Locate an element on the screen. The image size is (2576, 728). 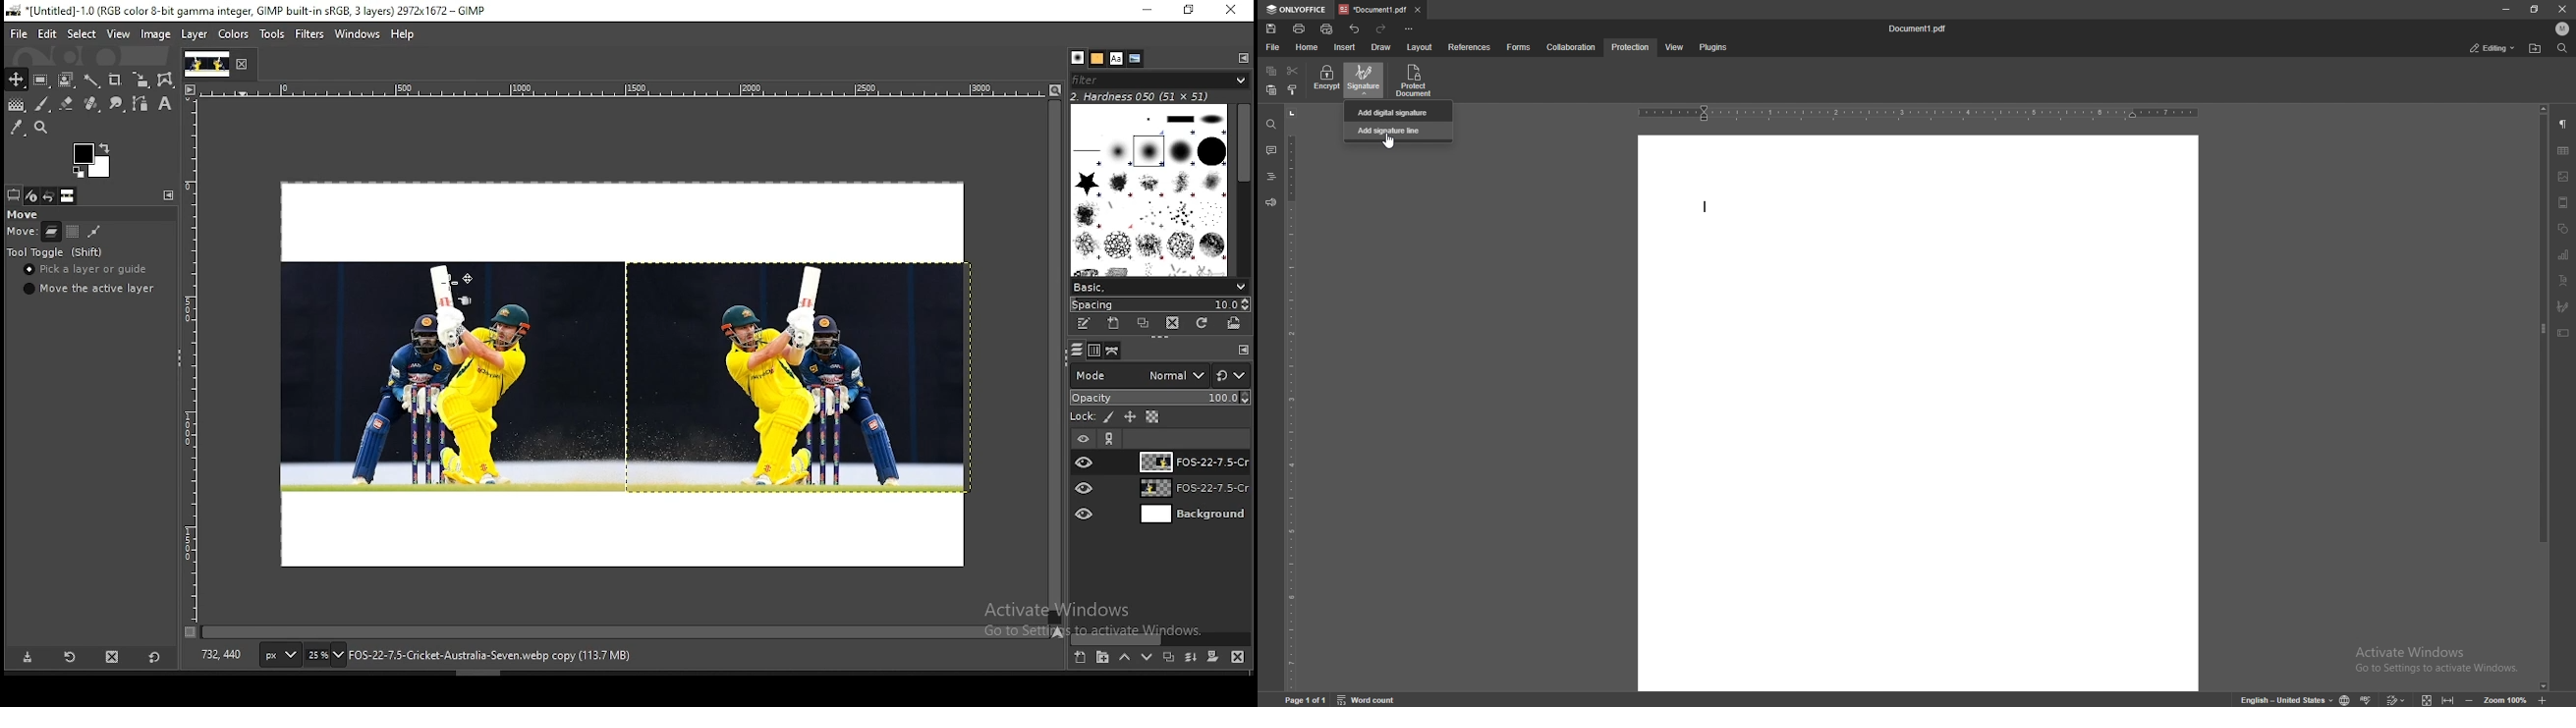
collaboration is located at coordinates (1573, 47).